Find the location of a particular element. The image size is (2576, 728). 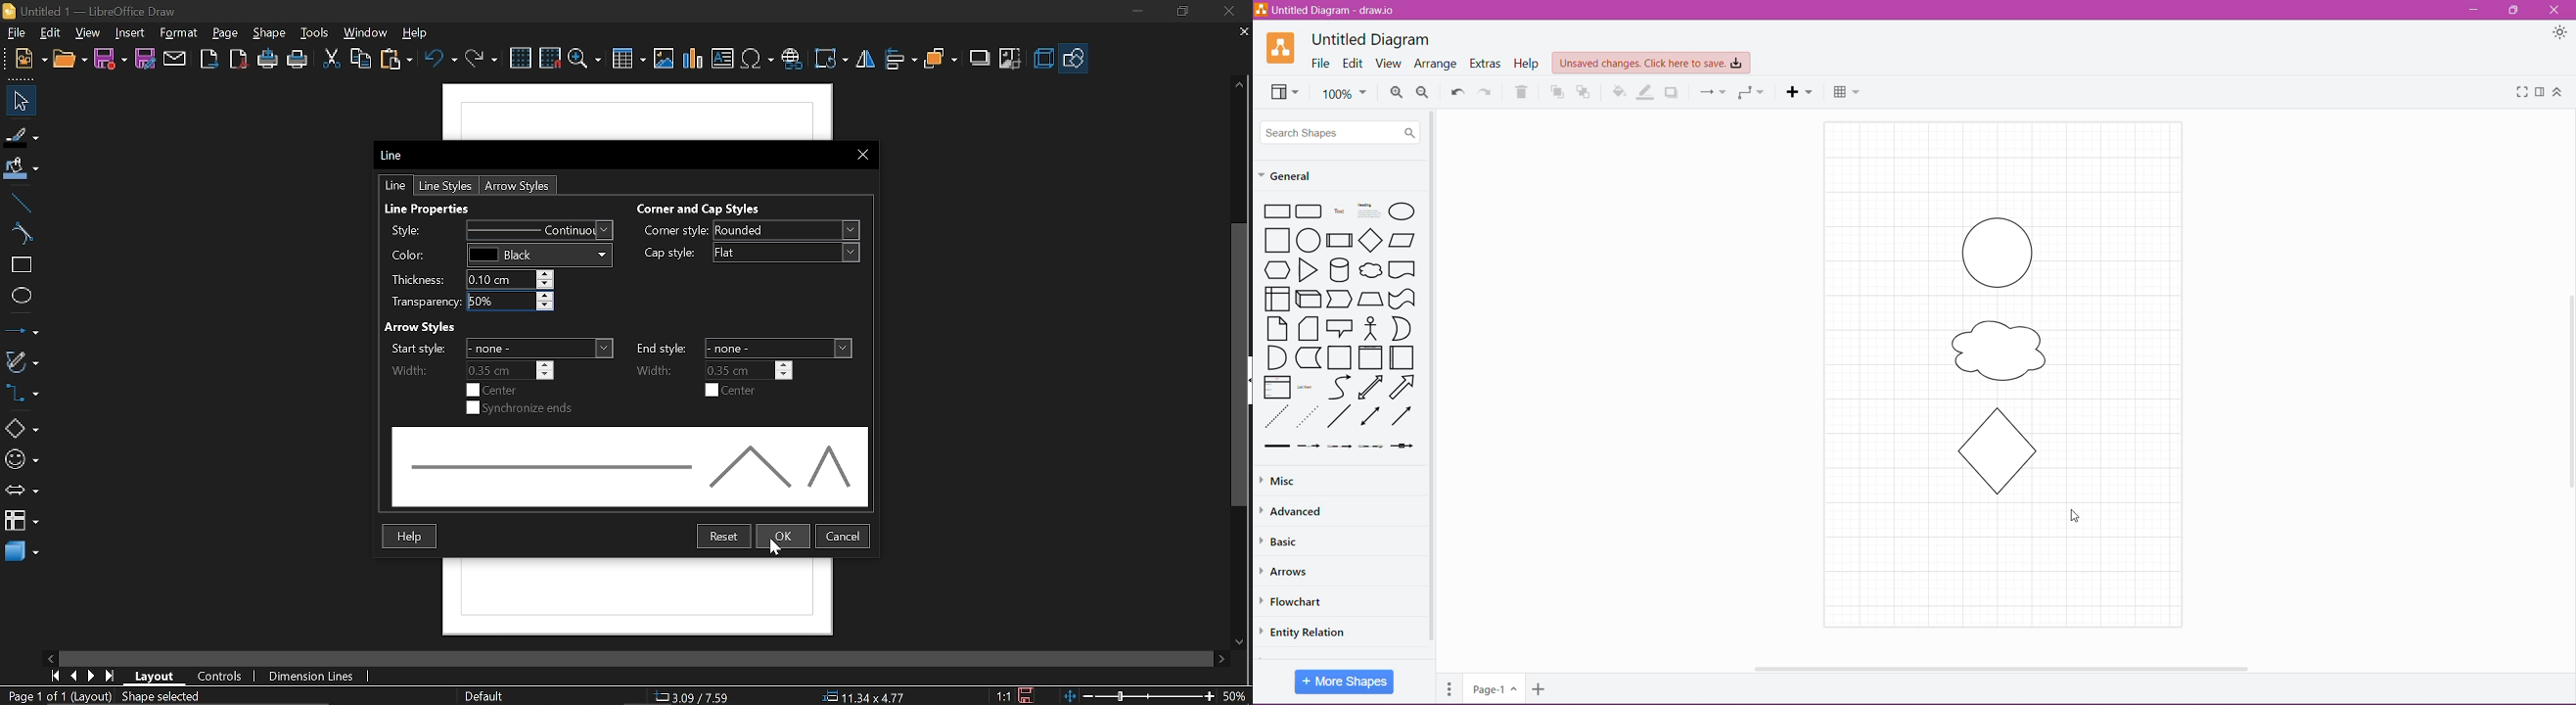

(Layout) Shape selected is located at coordinates (139, 696).